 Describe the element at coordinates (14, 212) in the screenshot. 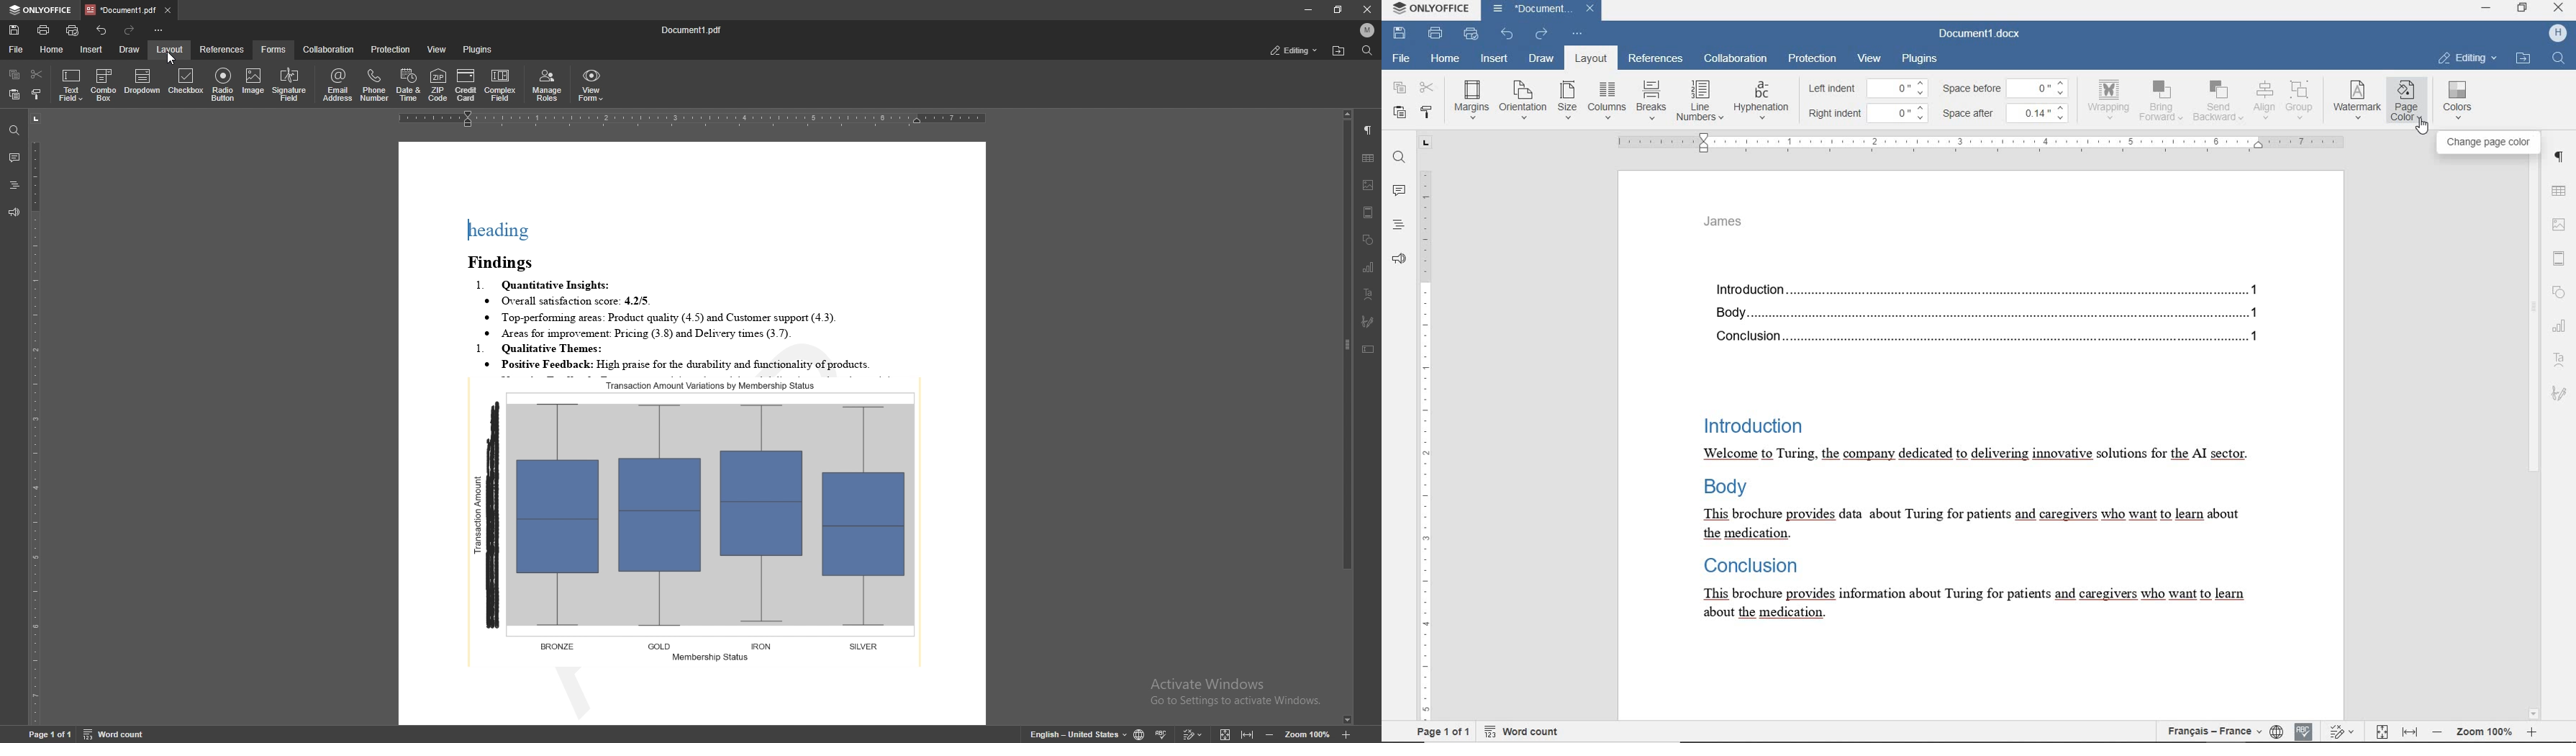

I see `feedback` at that location.